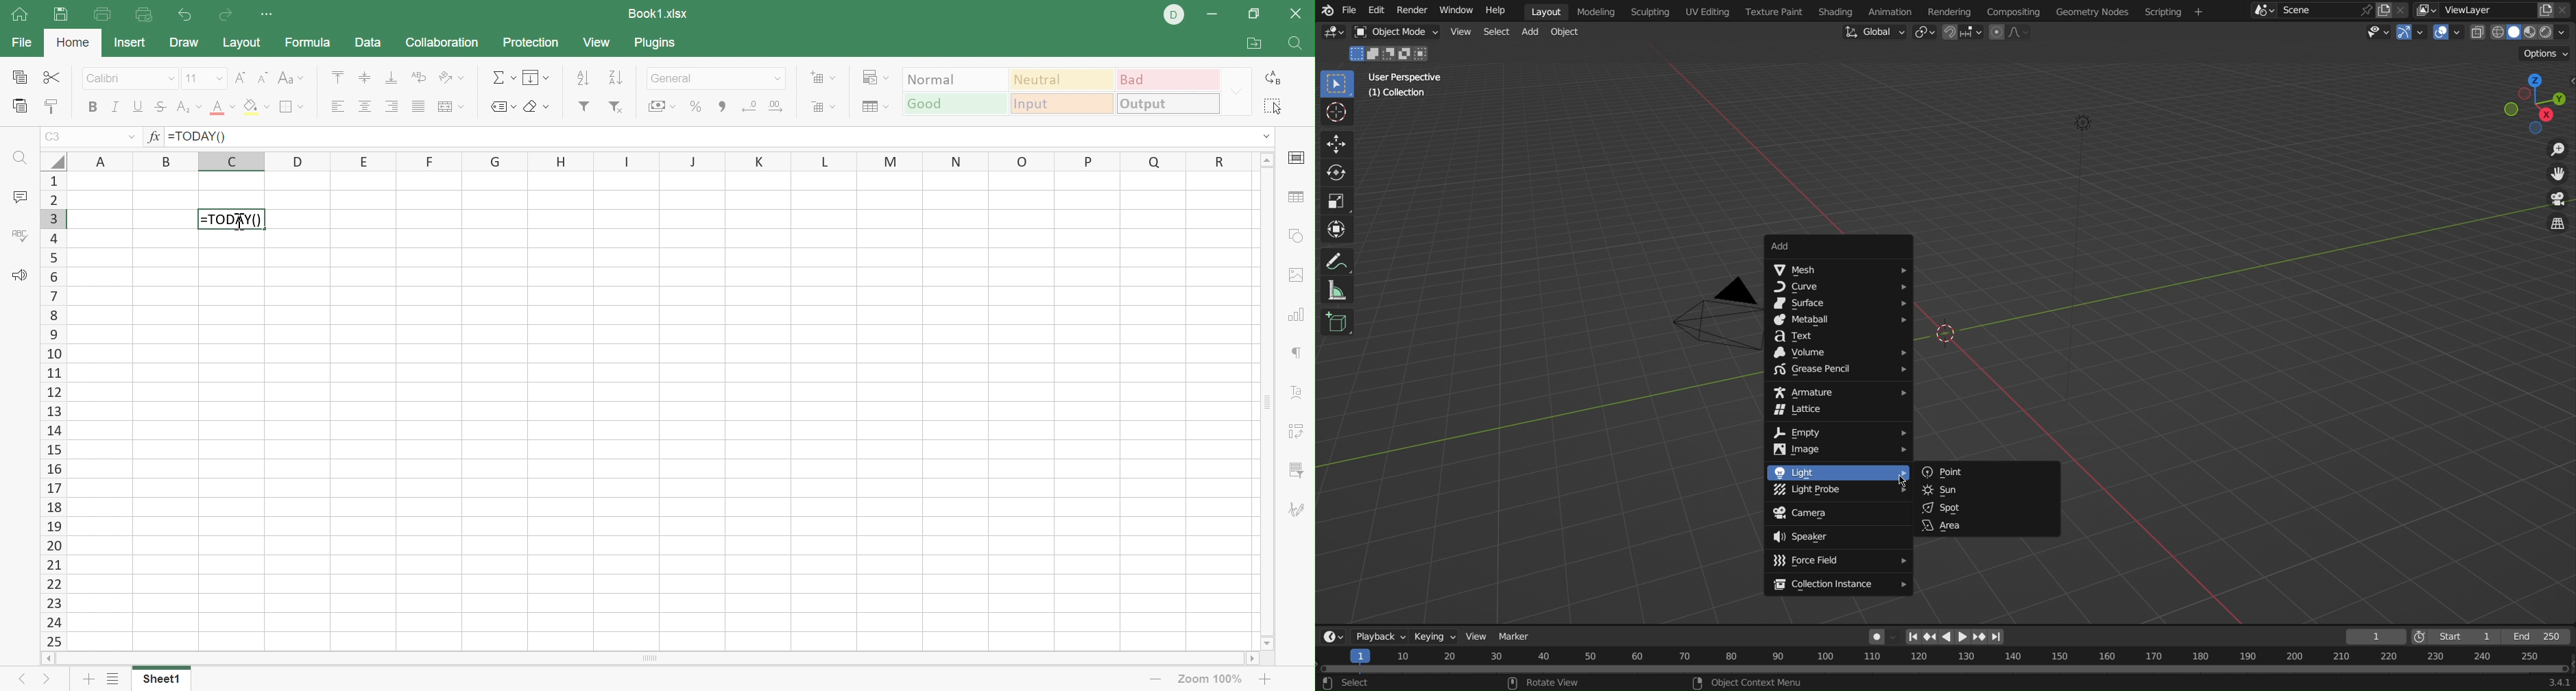 The height and width of the screenshot is (700, 2576). What do you see at coordinates (1296, 316) in the screenshot?
I see `Chart settings` at bounding box center [1296, 316].